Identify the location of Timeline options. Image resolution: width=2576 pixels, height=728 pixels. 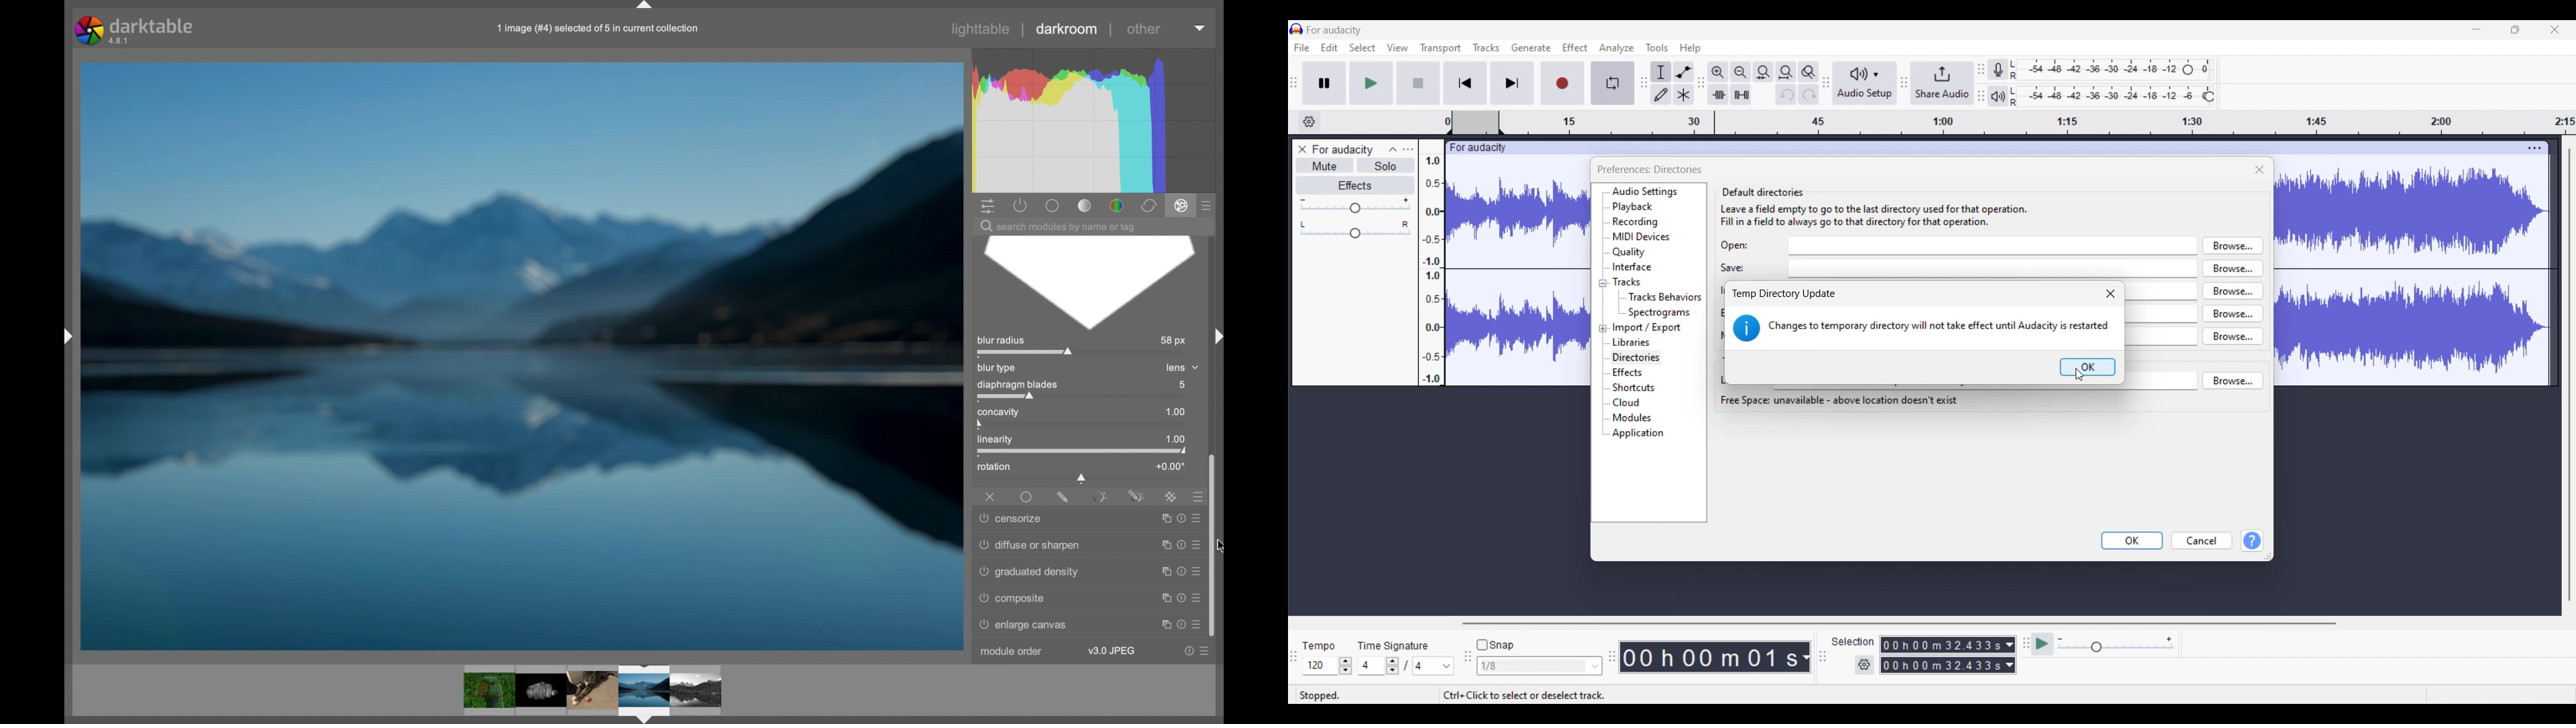
(1309, 122).